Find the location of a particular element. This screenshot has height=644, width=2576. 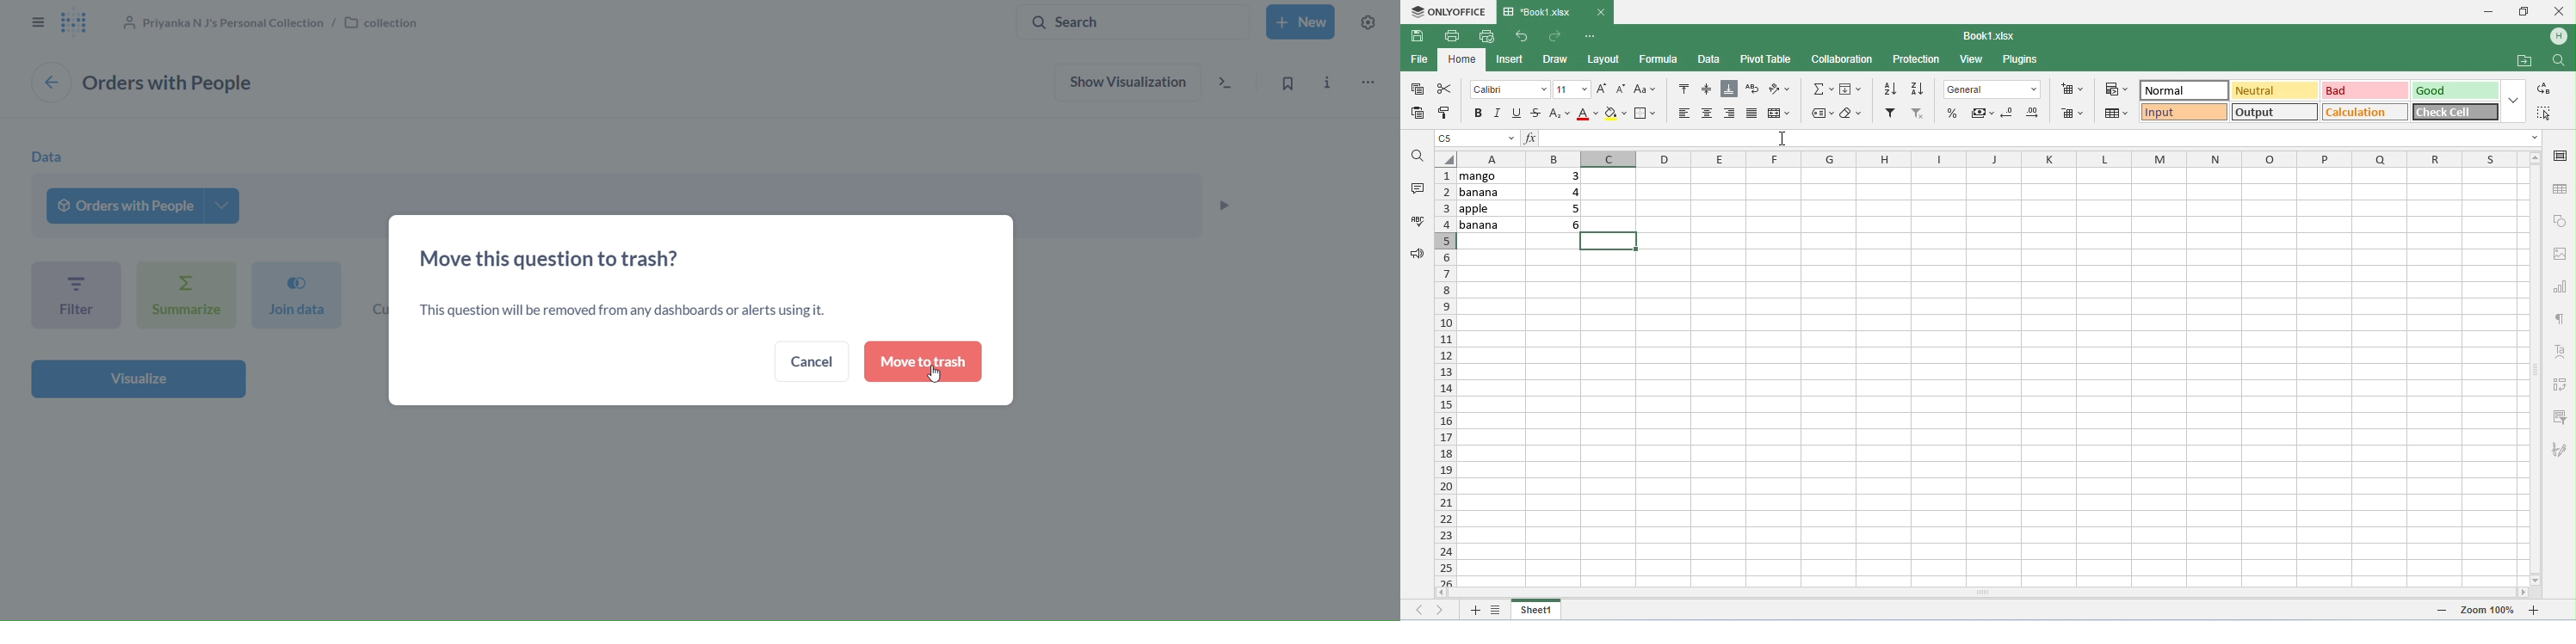

spell checking is located at coordinates (1418, 219).